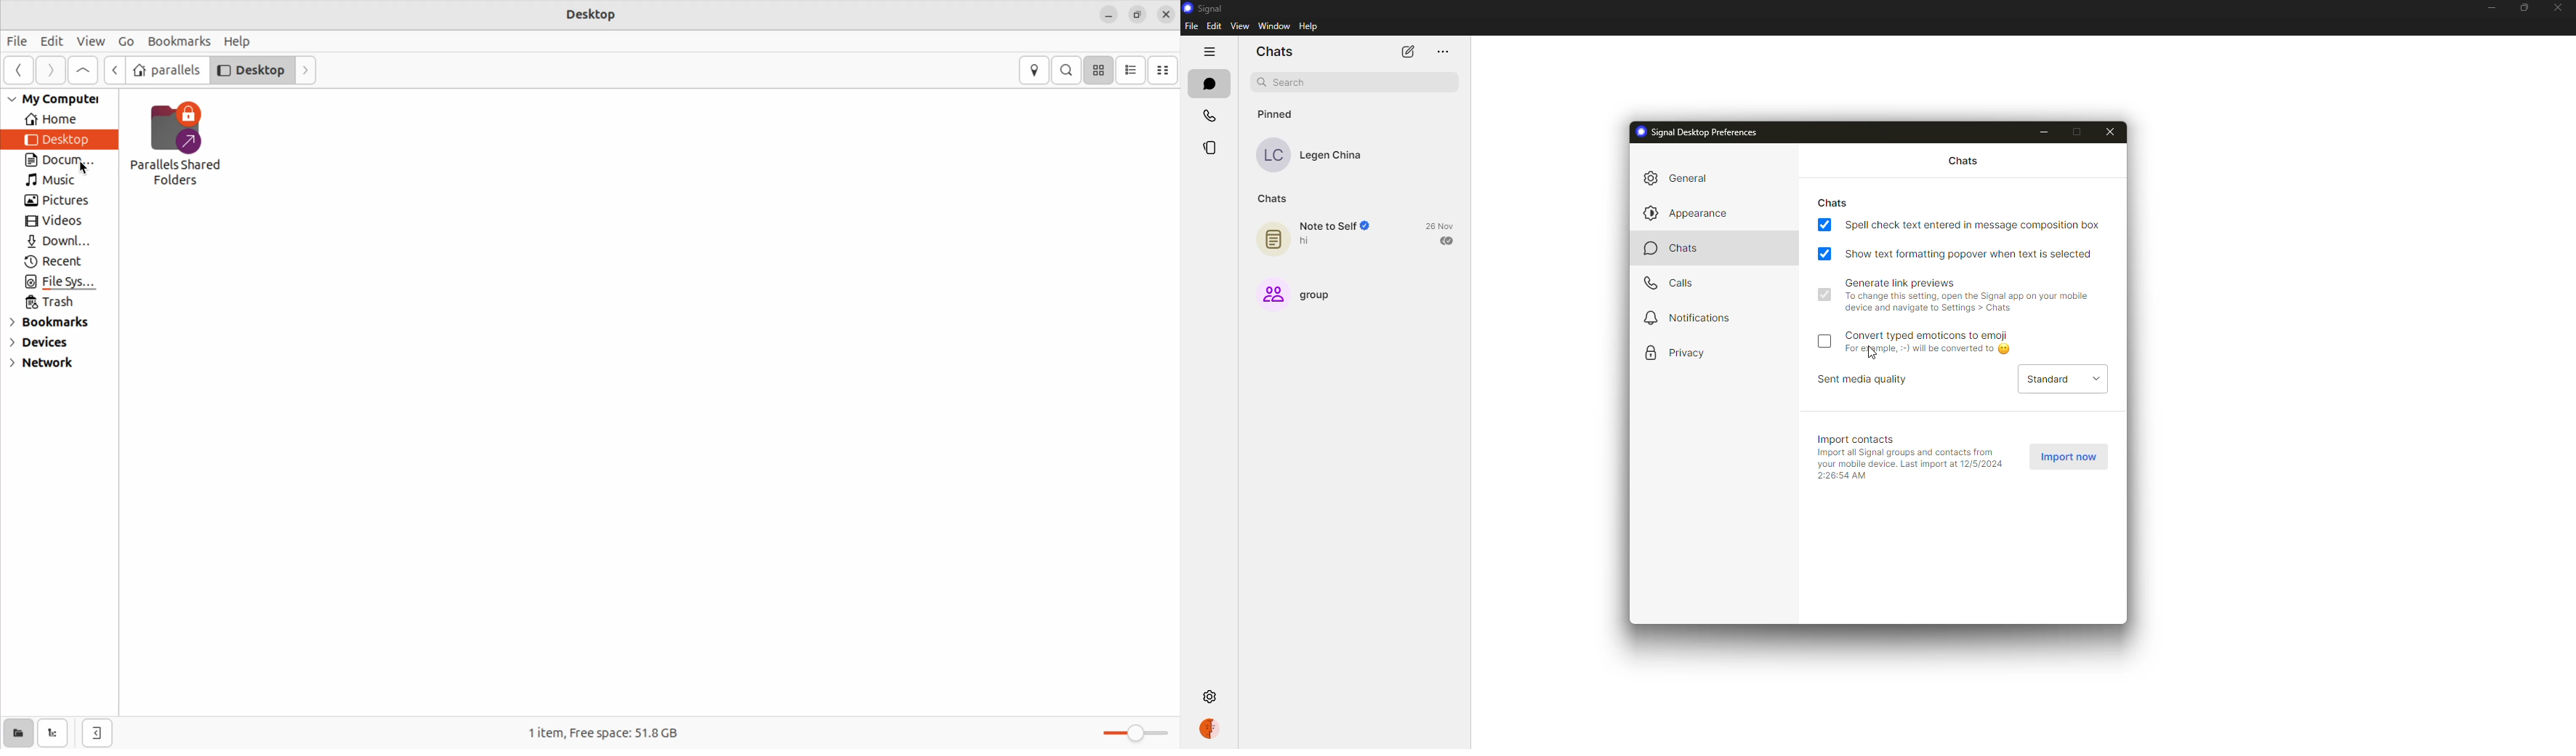 The width and height of the screenshot is (2576, 756). Describe the element at coordinates (16, 733) in the screenshot. I see `show places` at that location.